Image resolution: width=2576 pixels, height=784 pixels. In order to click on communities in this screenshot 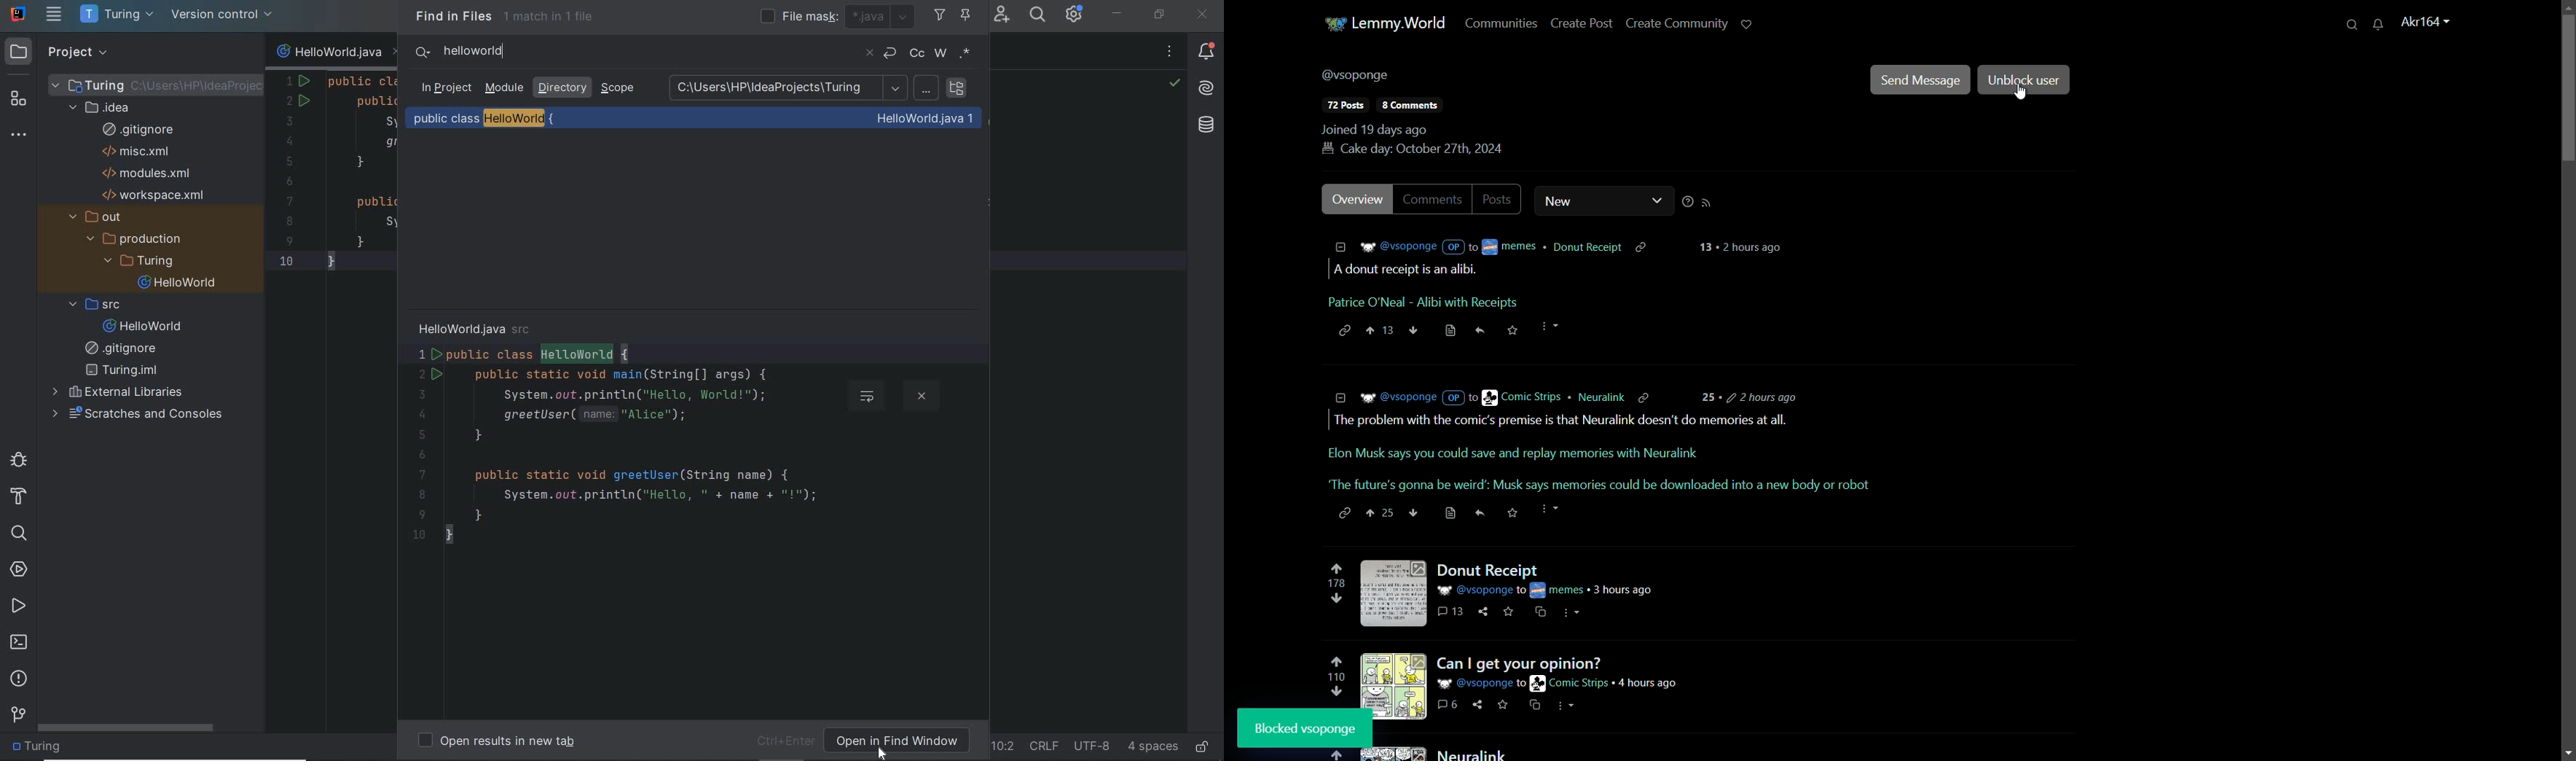, I will do `click(1501, 25)`.